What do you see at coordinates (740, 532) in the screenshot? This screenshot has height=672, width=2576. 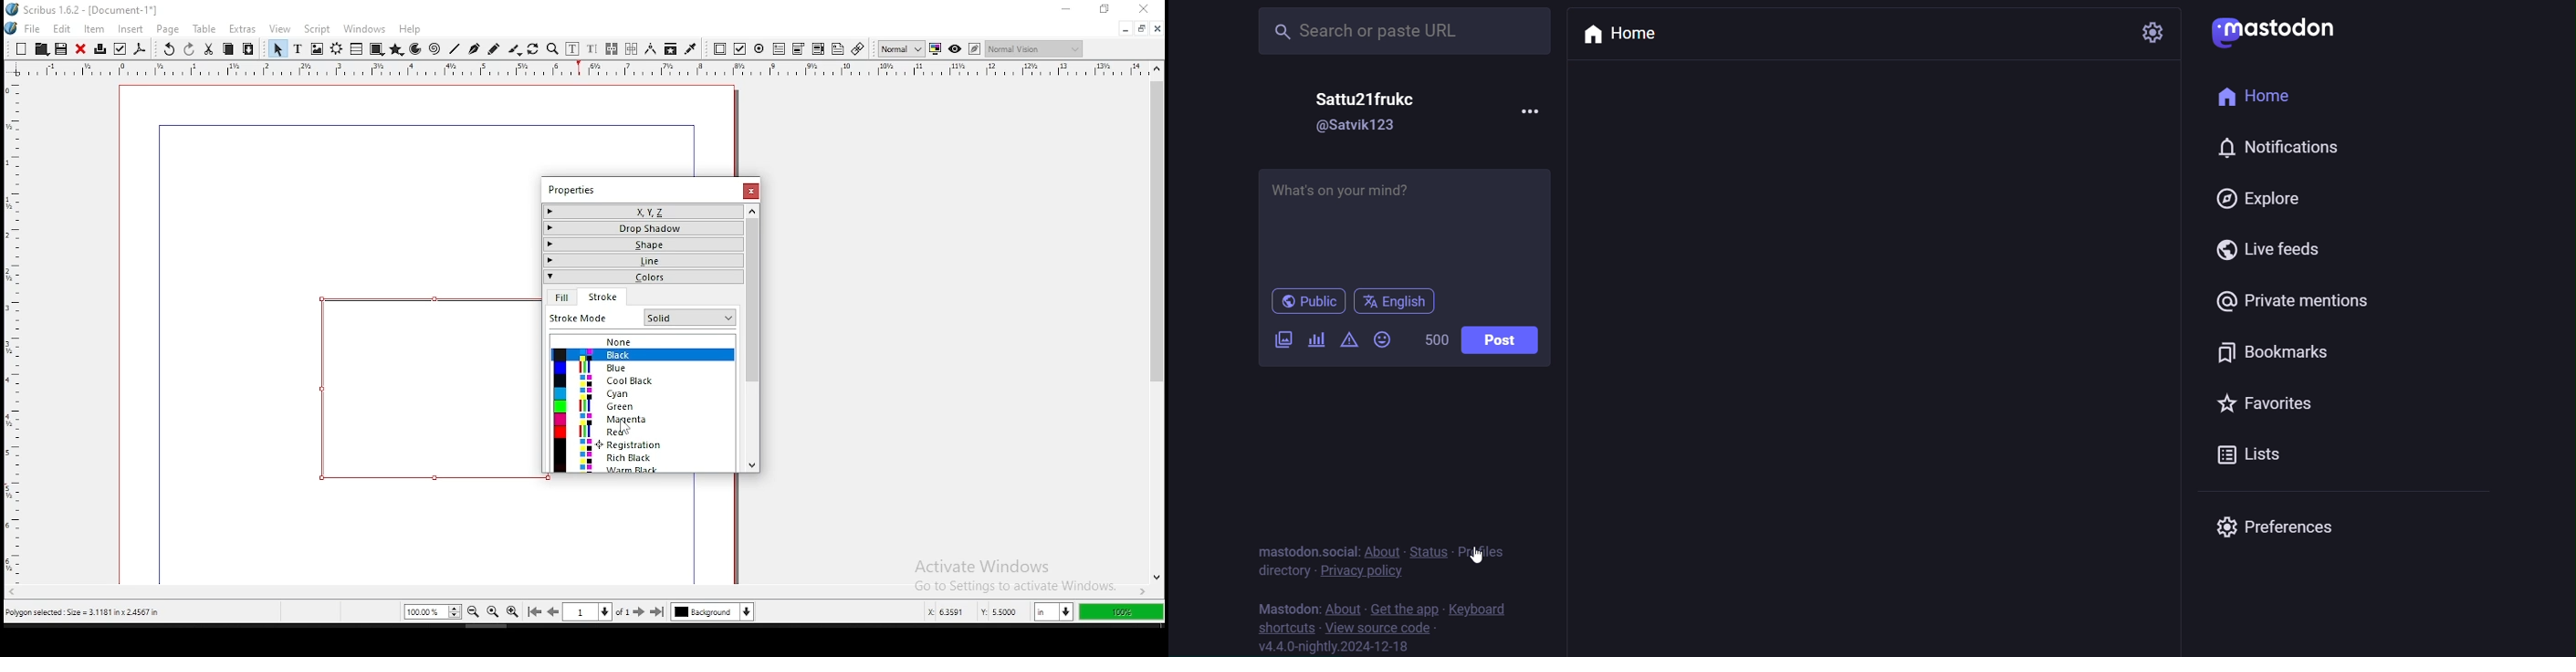 I see `scrollbar` at bounding box center [740, 532].